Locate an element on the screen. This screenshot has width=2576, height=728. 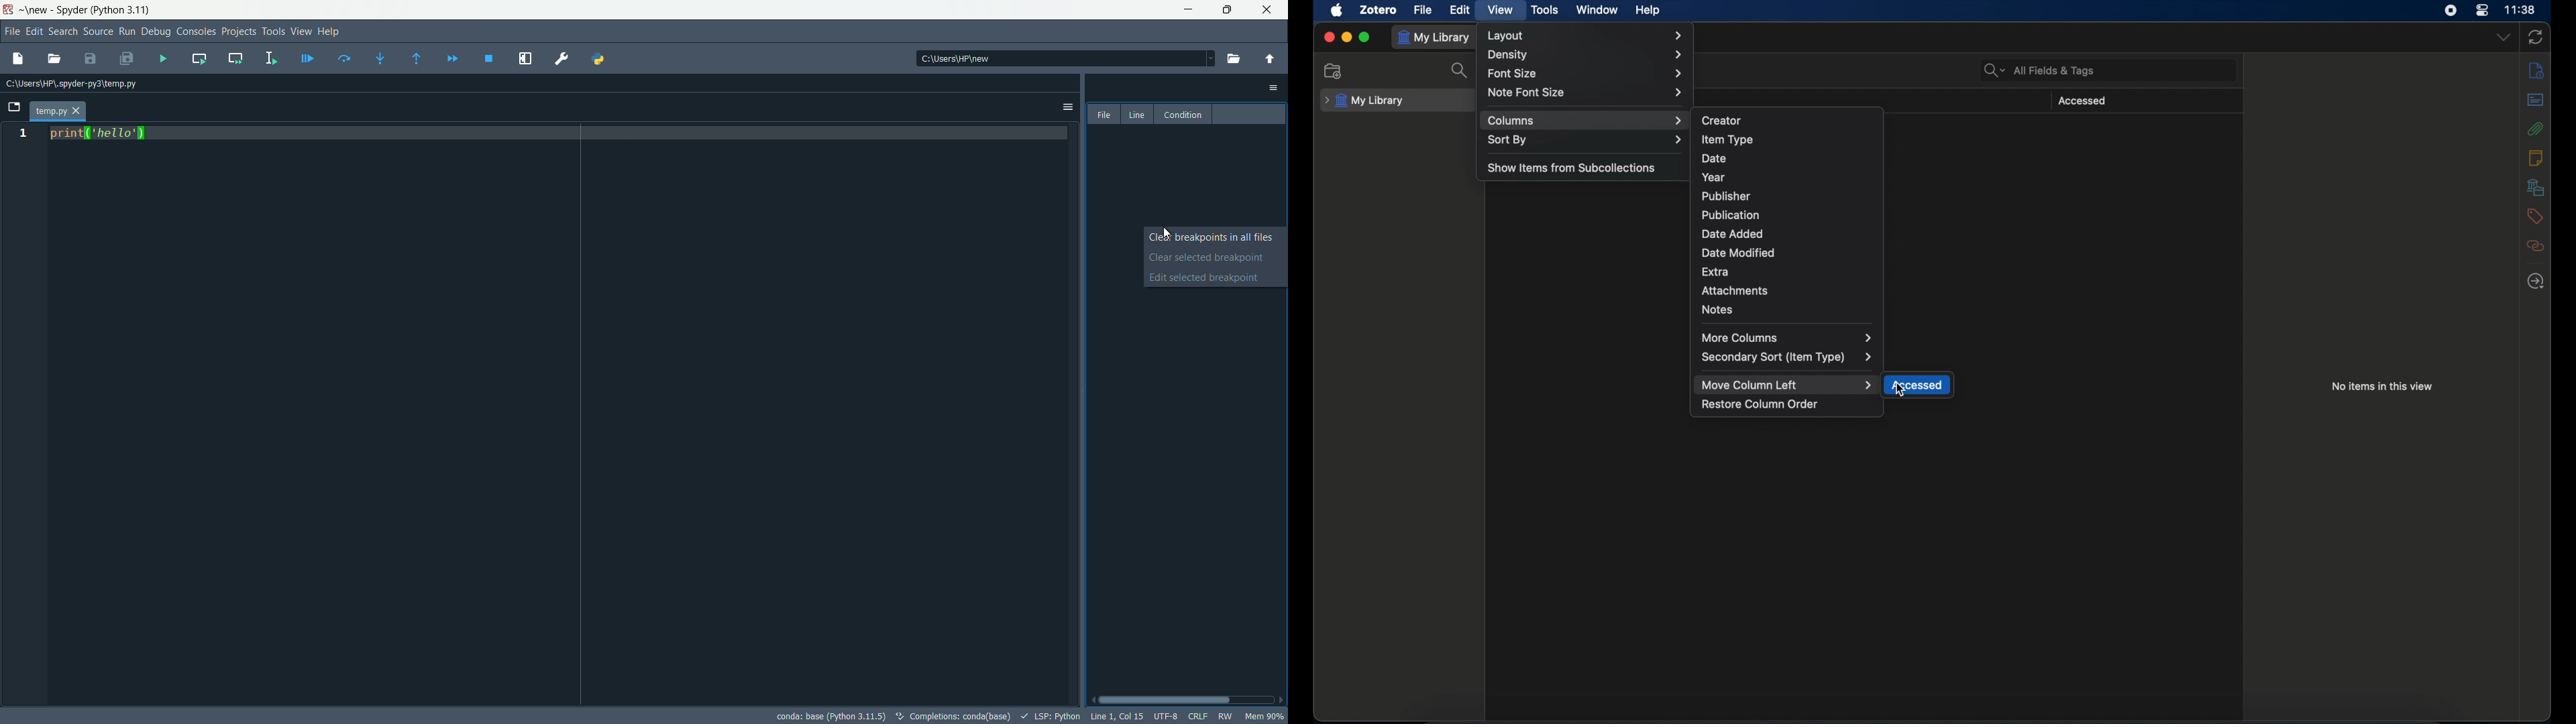
temp.py tab is located at coordinates (57, 111).